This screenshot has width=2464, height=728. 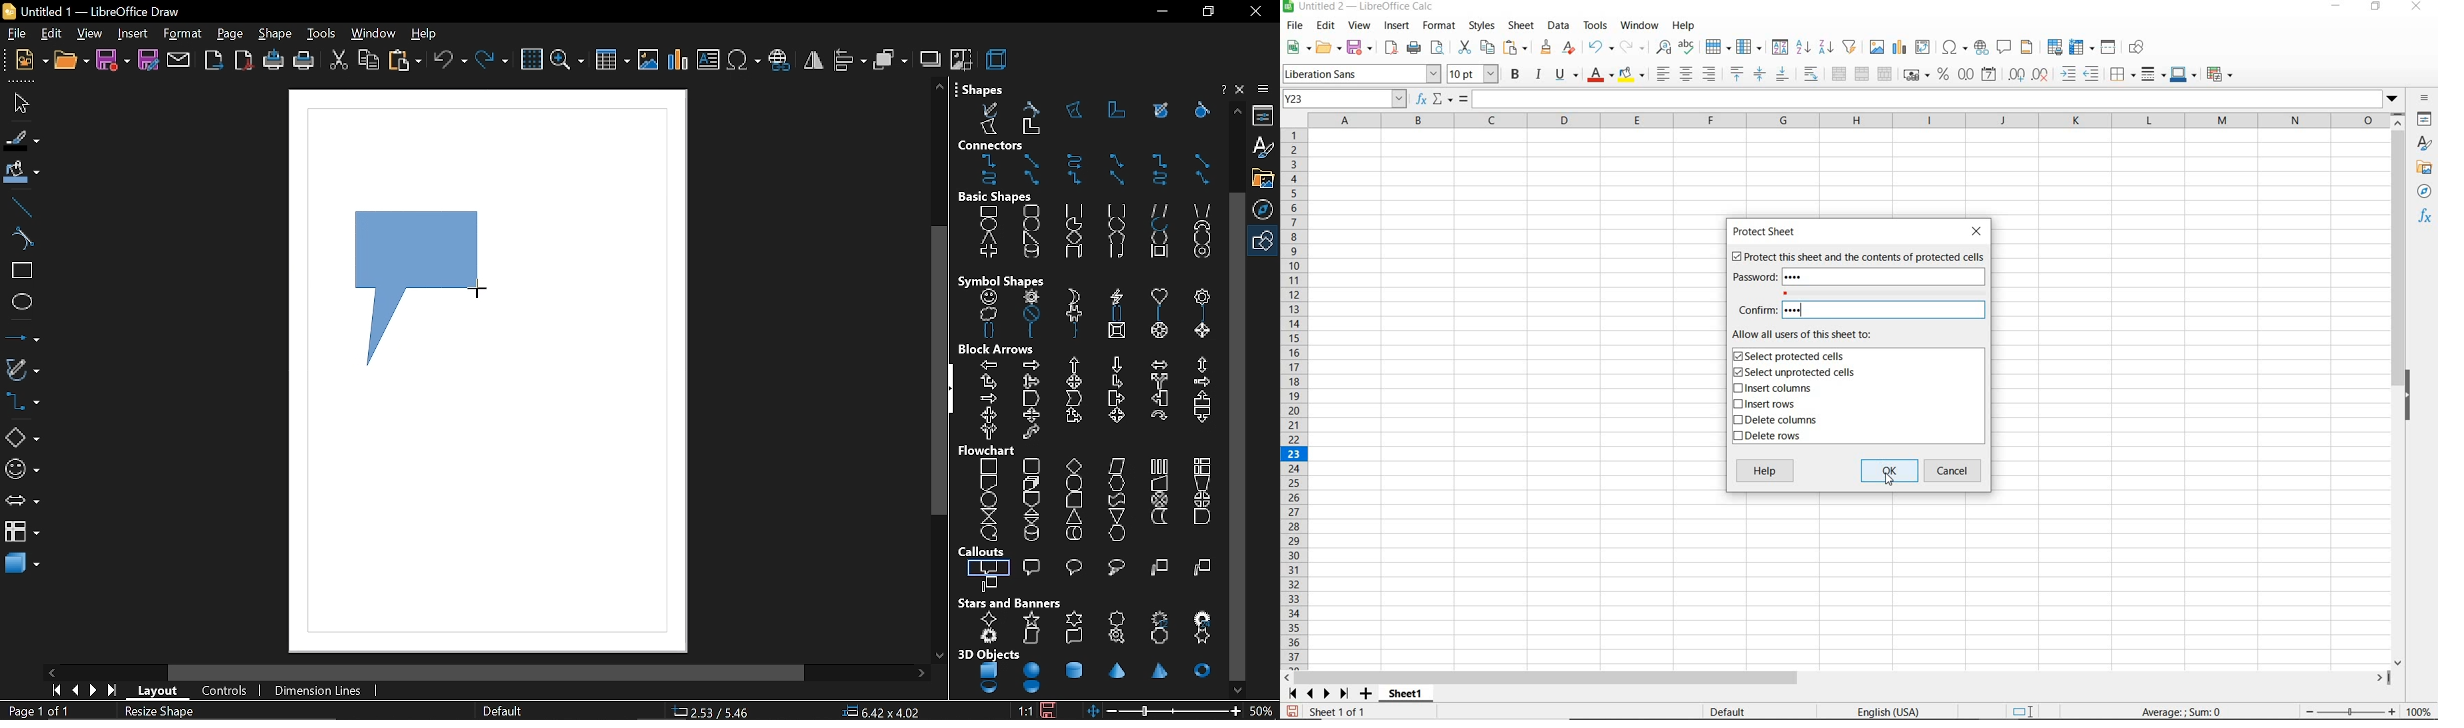 What do you see at coordinates (987, 483) in the screenshot?
I see `document` at bounding box center [987, 483].